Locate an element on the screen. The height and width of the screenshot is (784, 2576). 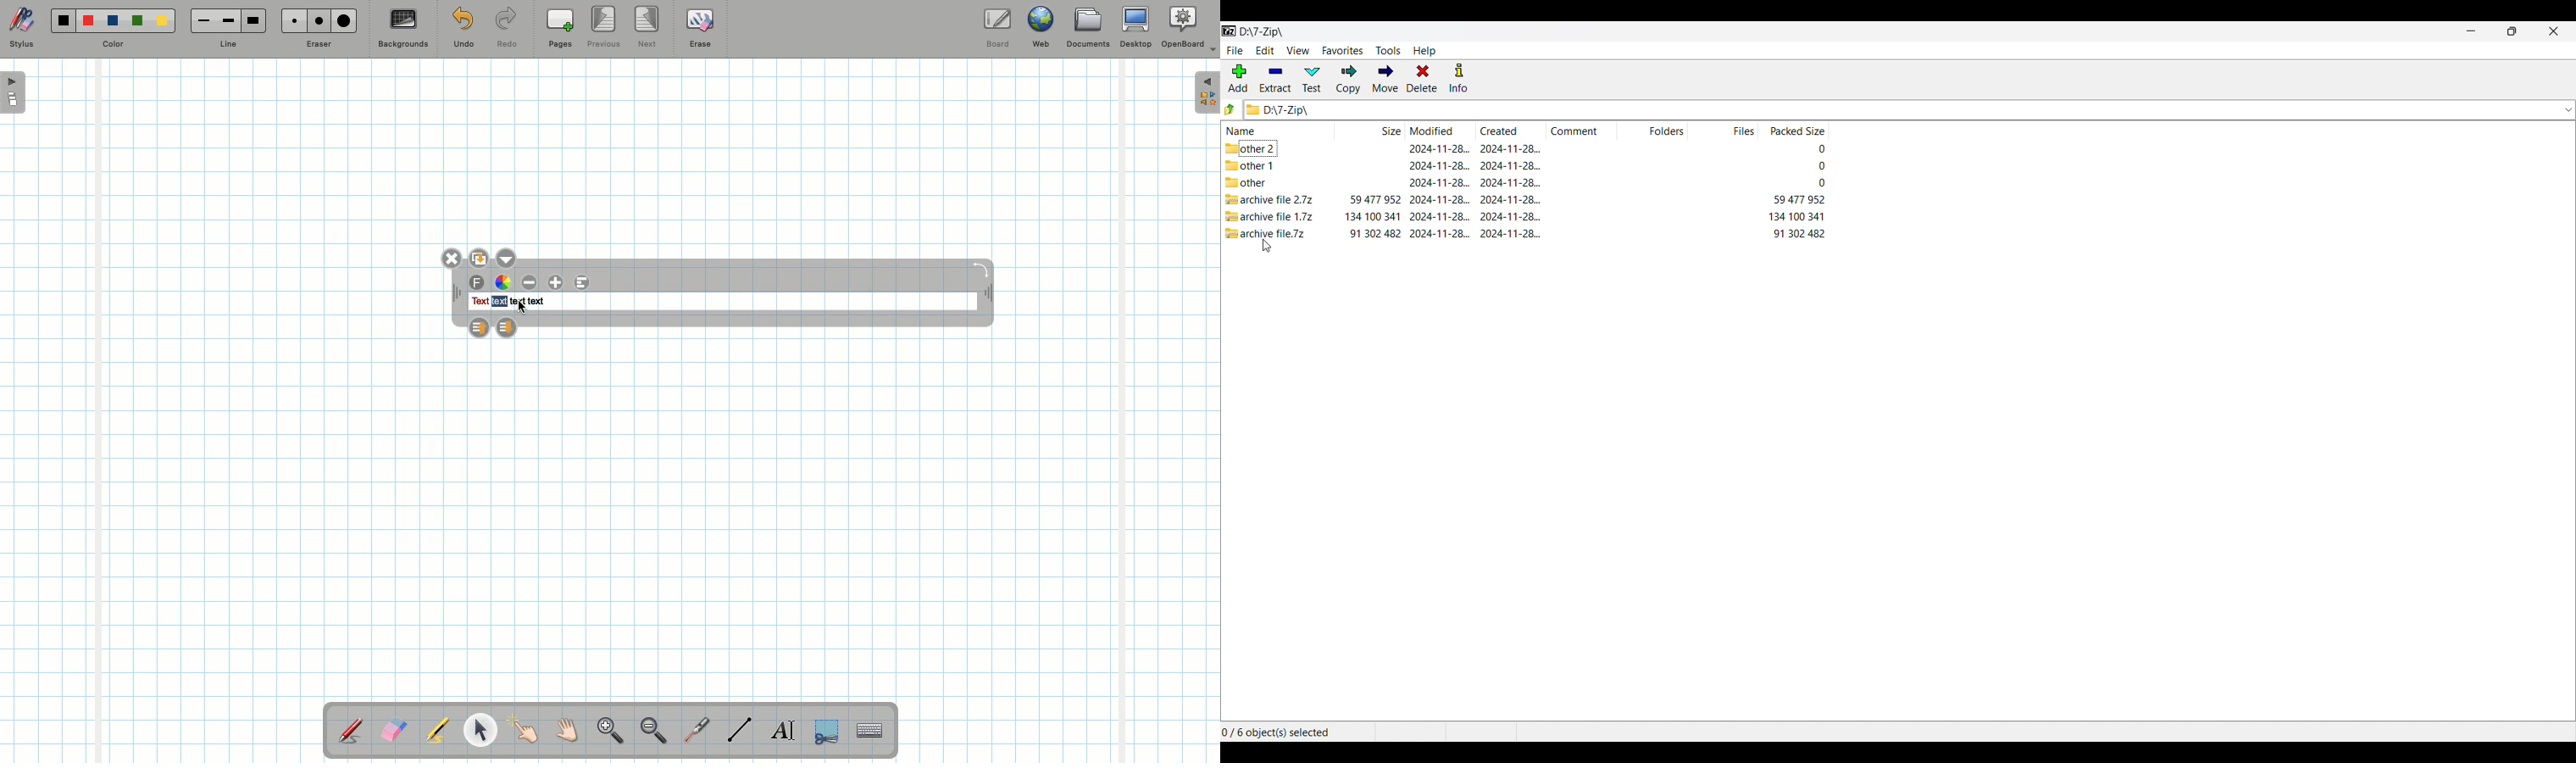
created date & time is located at coordinates (1510, 148).